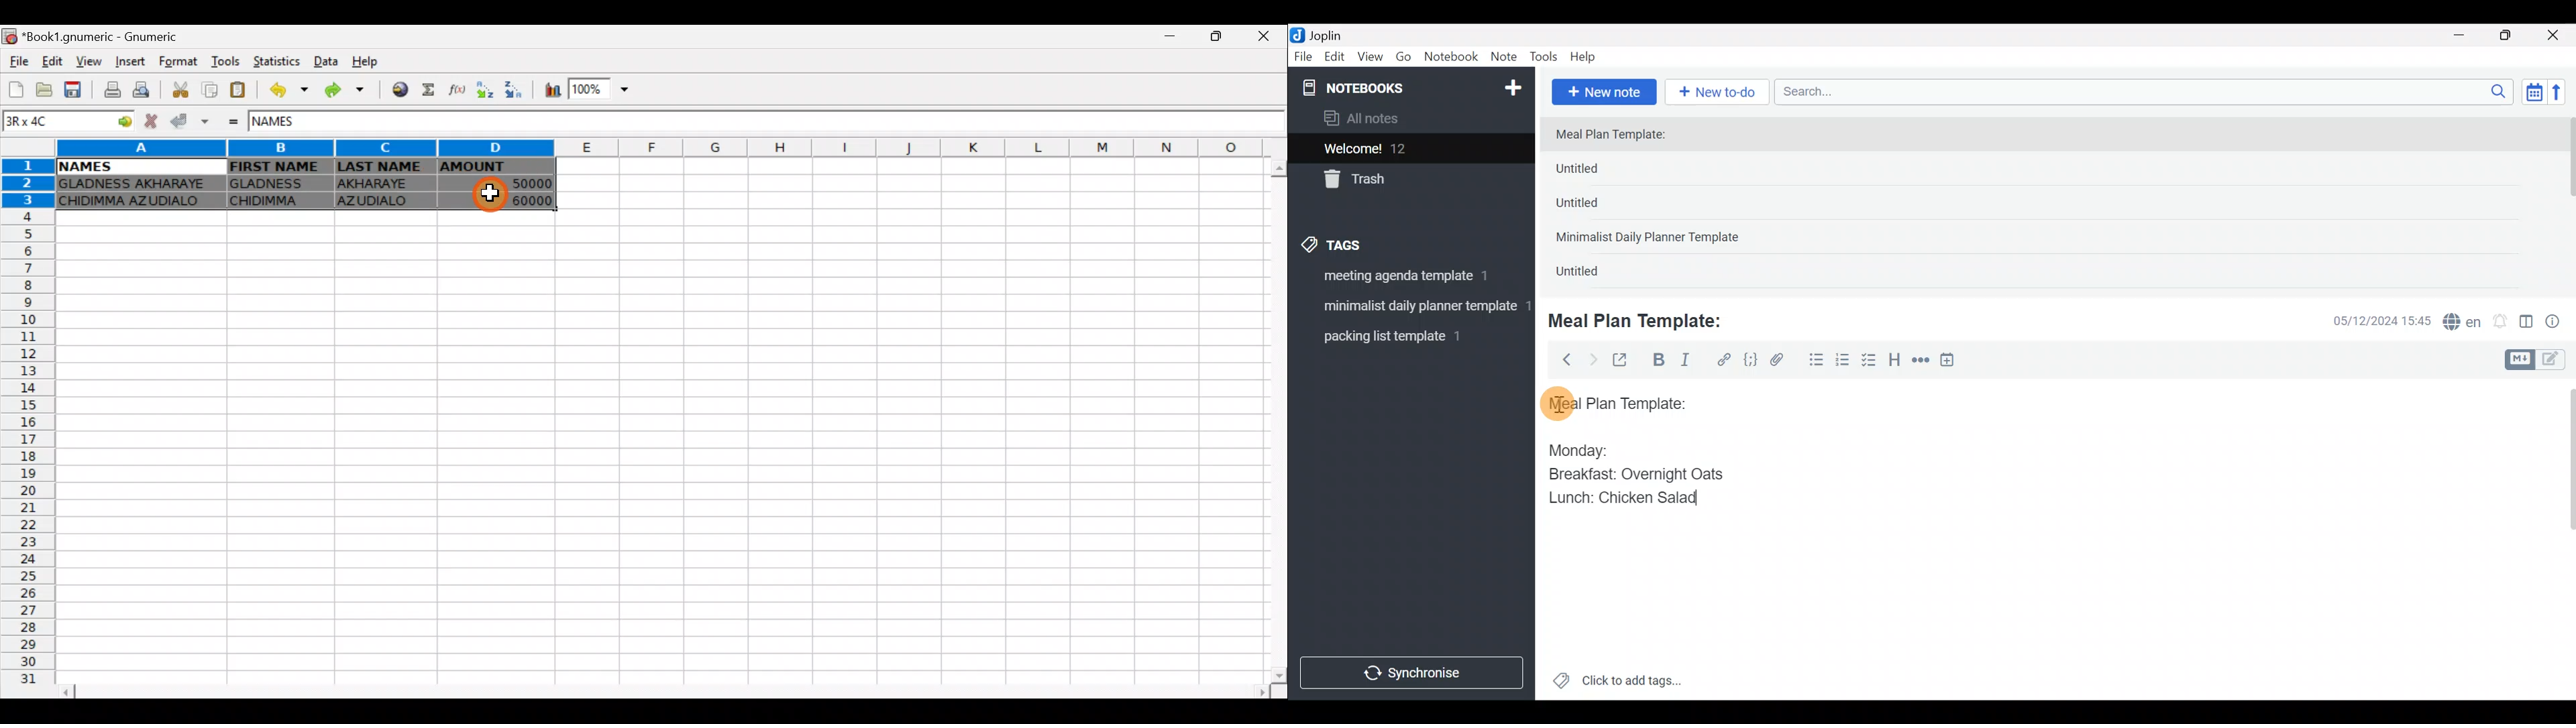 This screenshot has height=728, width=2576. What do you see at coordinates (1644, 319) in the screenshot?
I see `Meal Plan Template:` at bounding box center [1644, 319].